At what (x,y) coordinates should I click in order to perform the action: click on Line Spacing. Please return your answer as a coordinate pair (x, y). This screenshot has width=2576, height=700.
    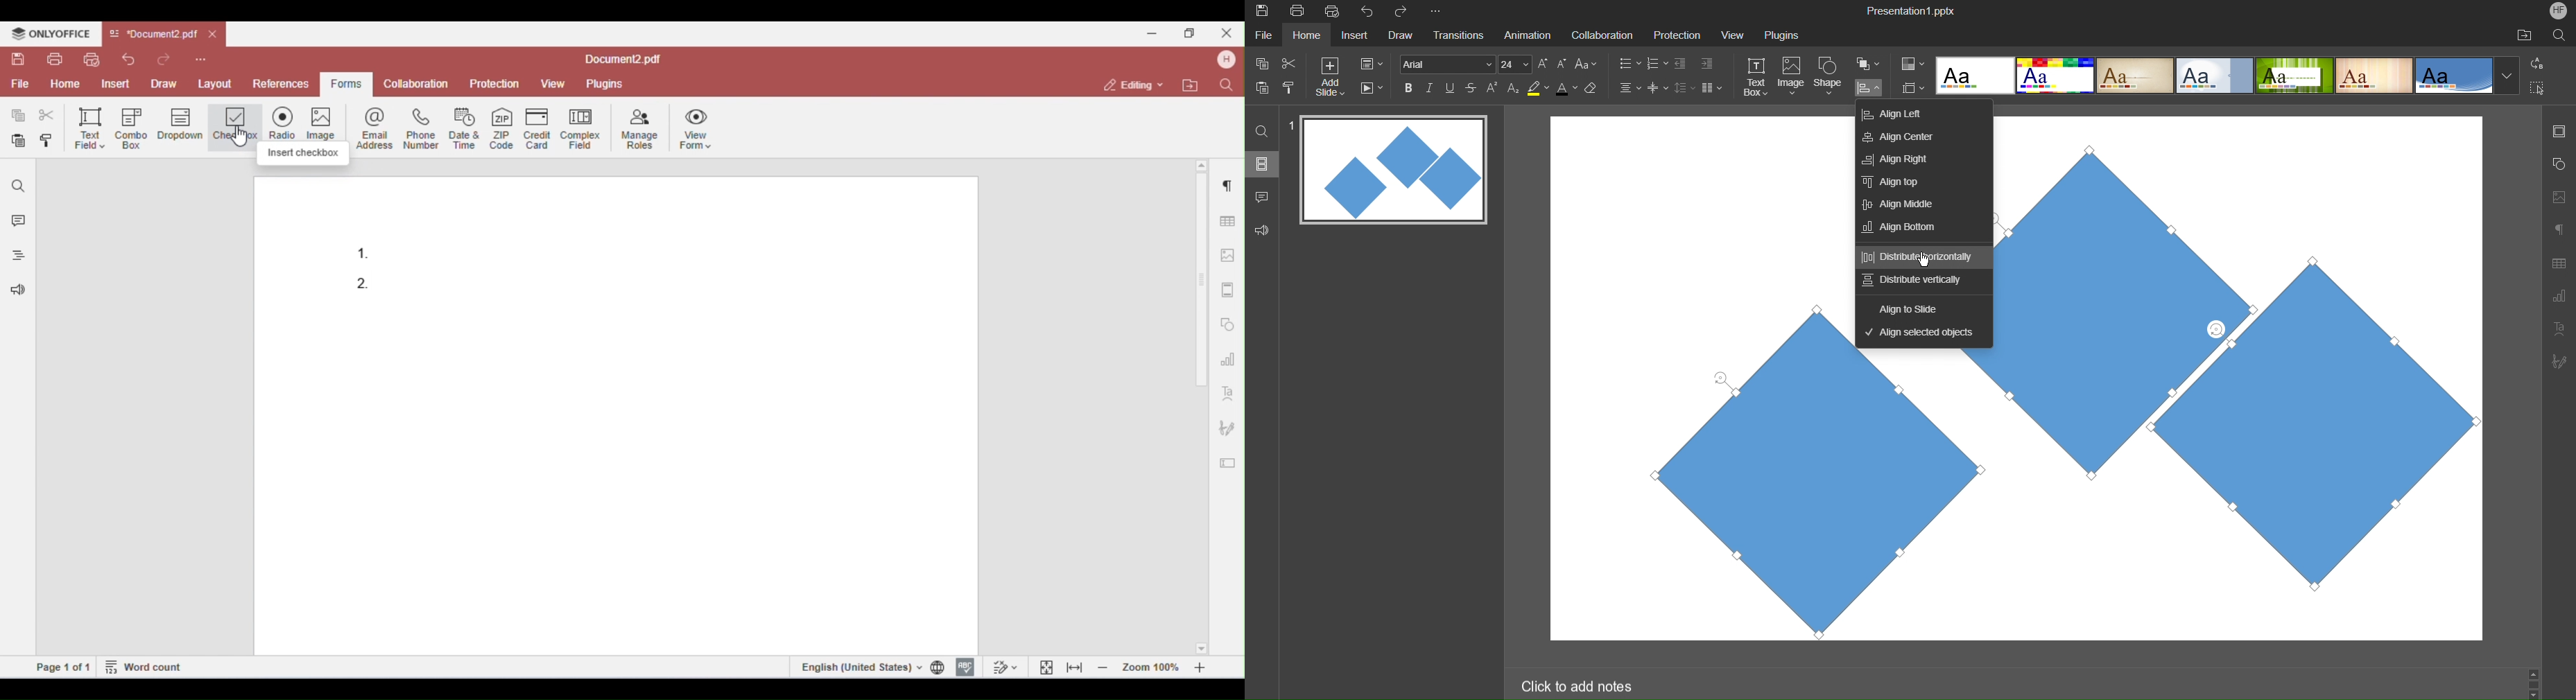
    Looking at the image, I should click on (1684, 89).